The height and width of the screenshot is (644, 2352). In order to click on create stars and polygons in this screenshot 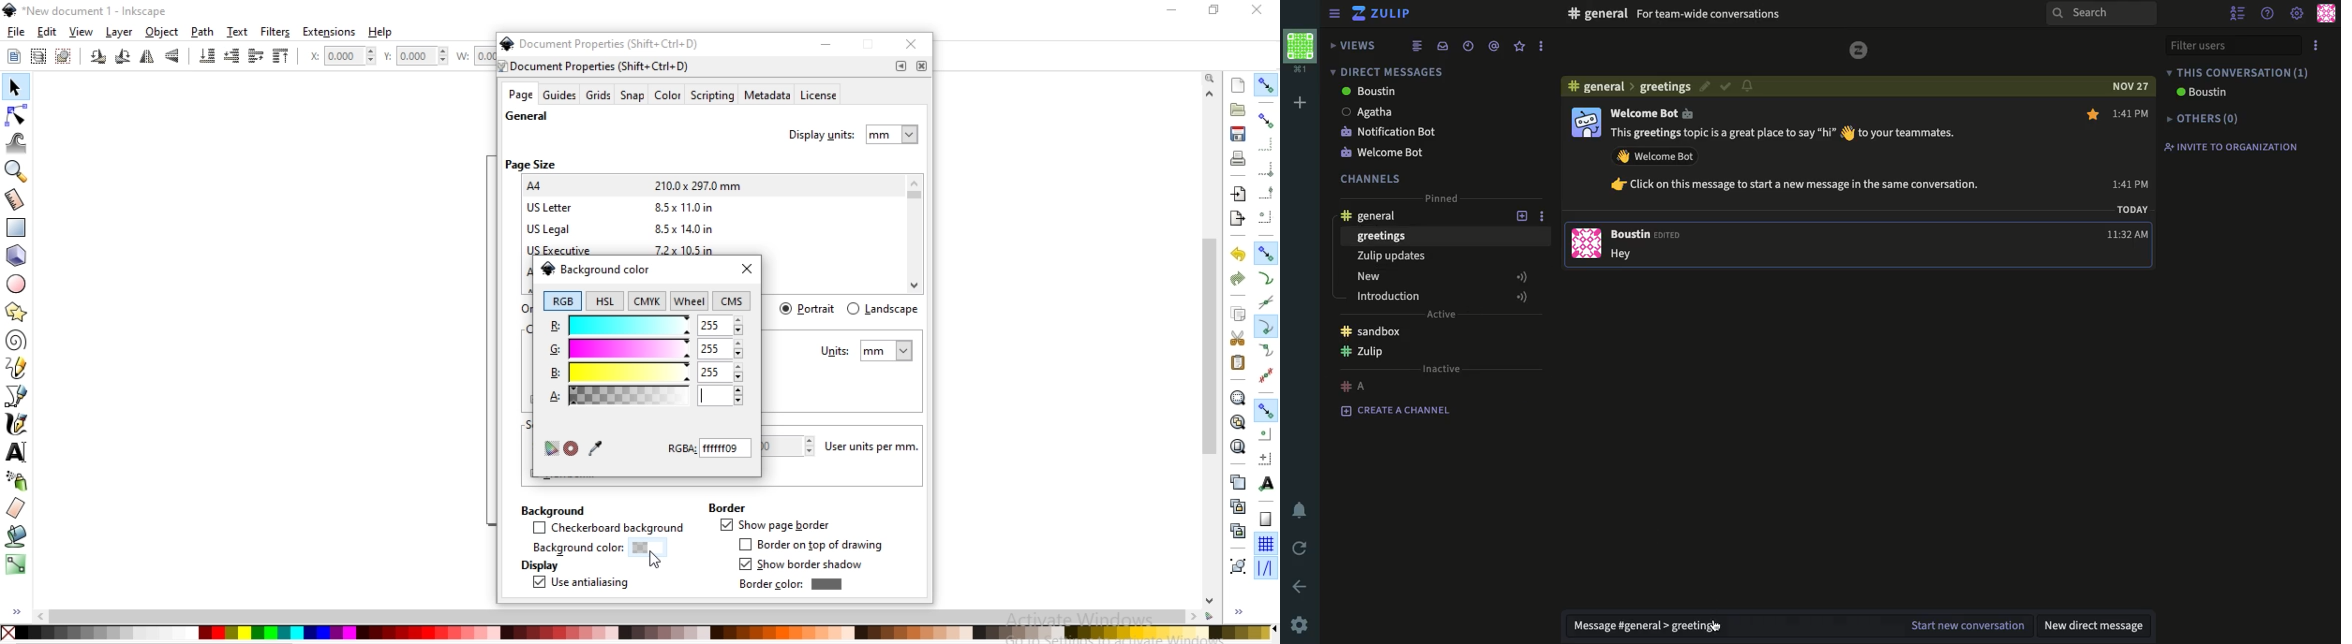, I will do `click(17, 311)`.